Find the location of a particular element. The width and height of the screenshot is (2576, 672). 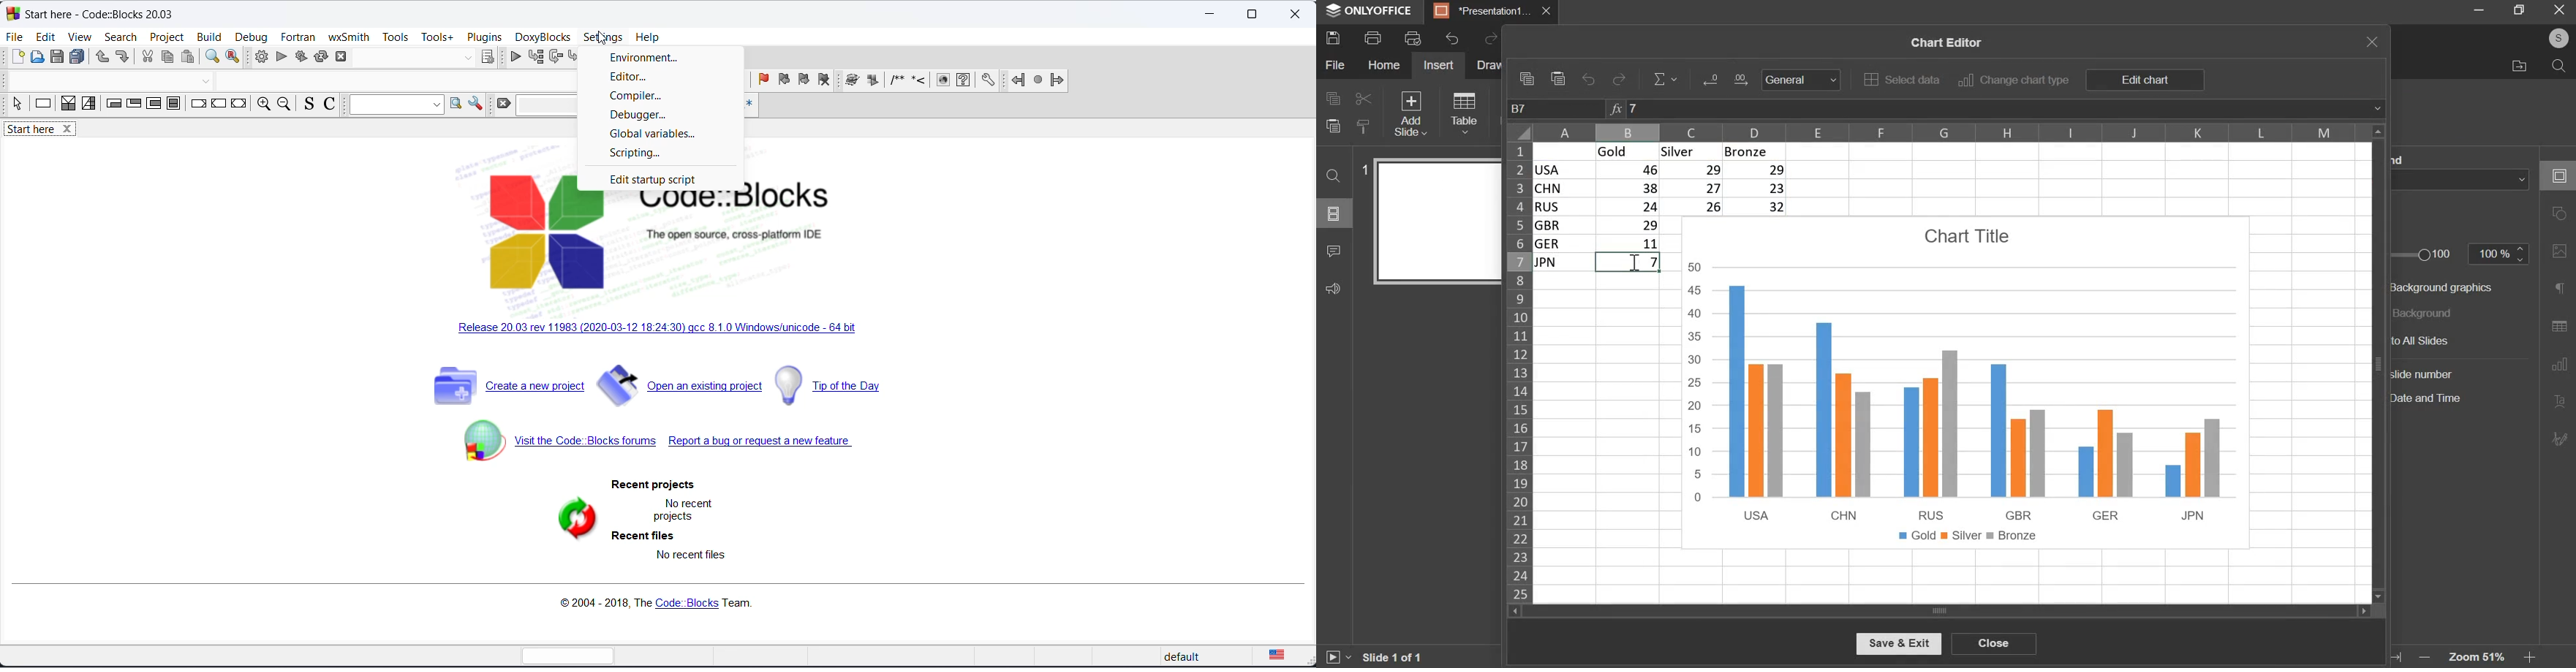

remove bookmark is located at coordinates (825, 80).